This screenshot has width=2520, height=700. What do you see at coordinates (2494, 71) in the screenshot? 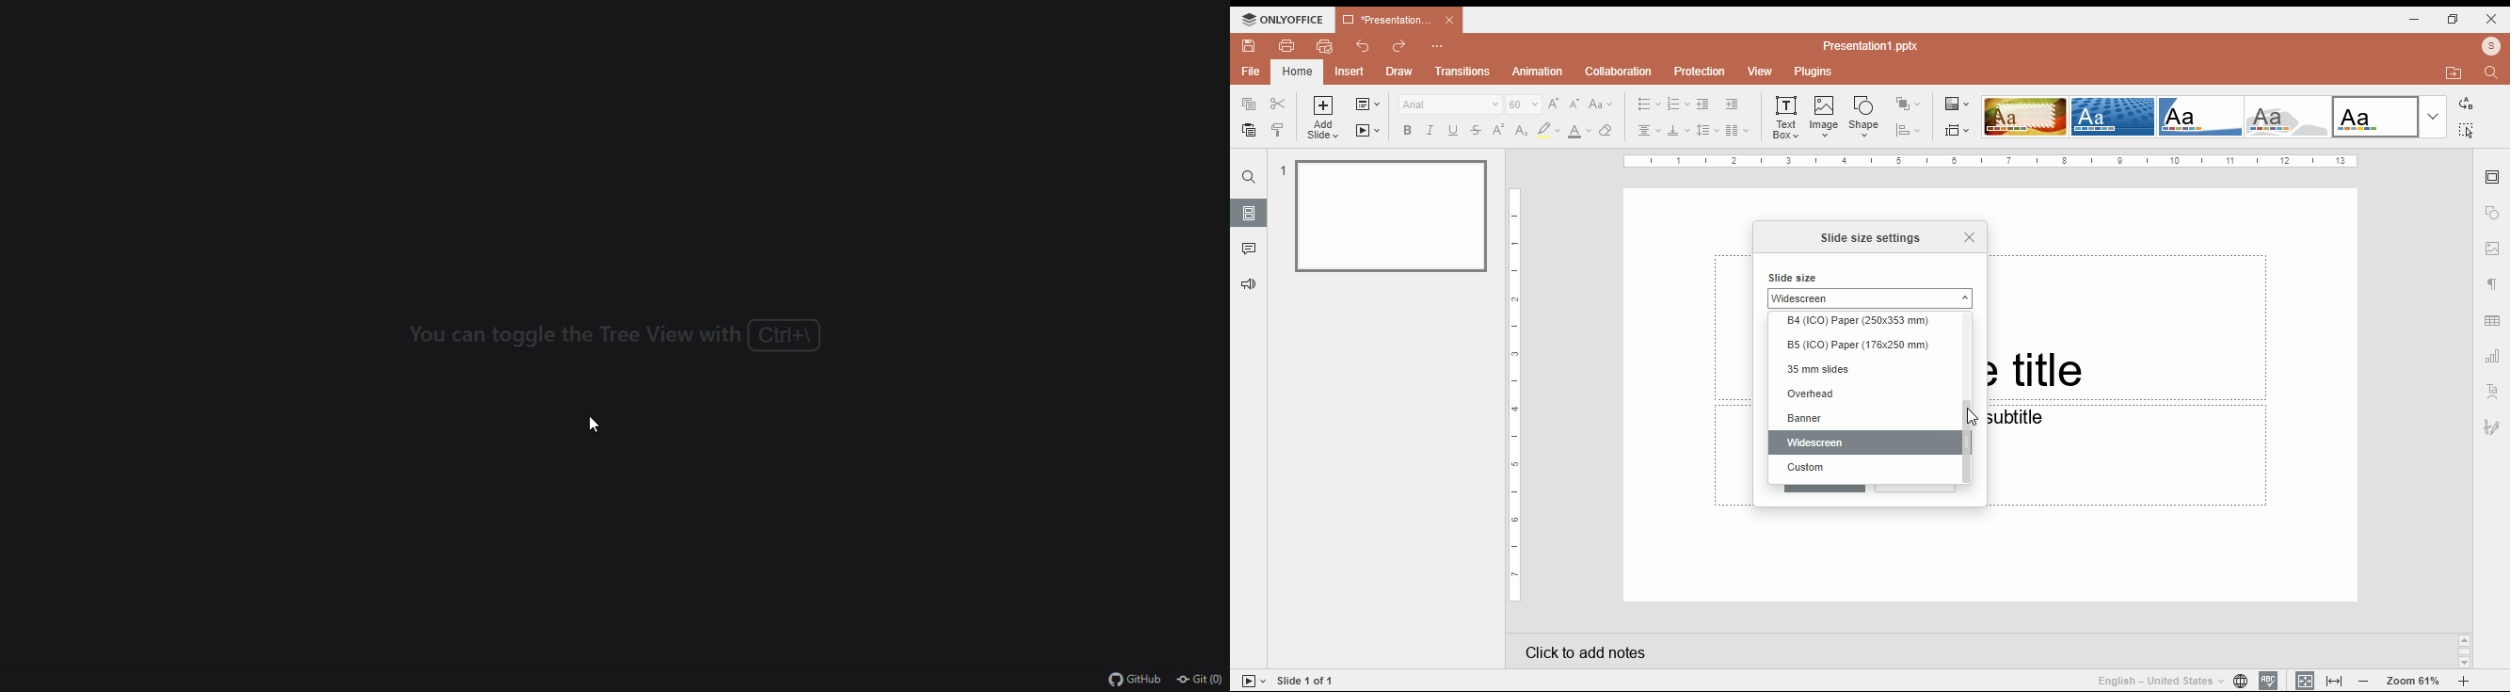
I see `find` at bounding box center [2494, 71].